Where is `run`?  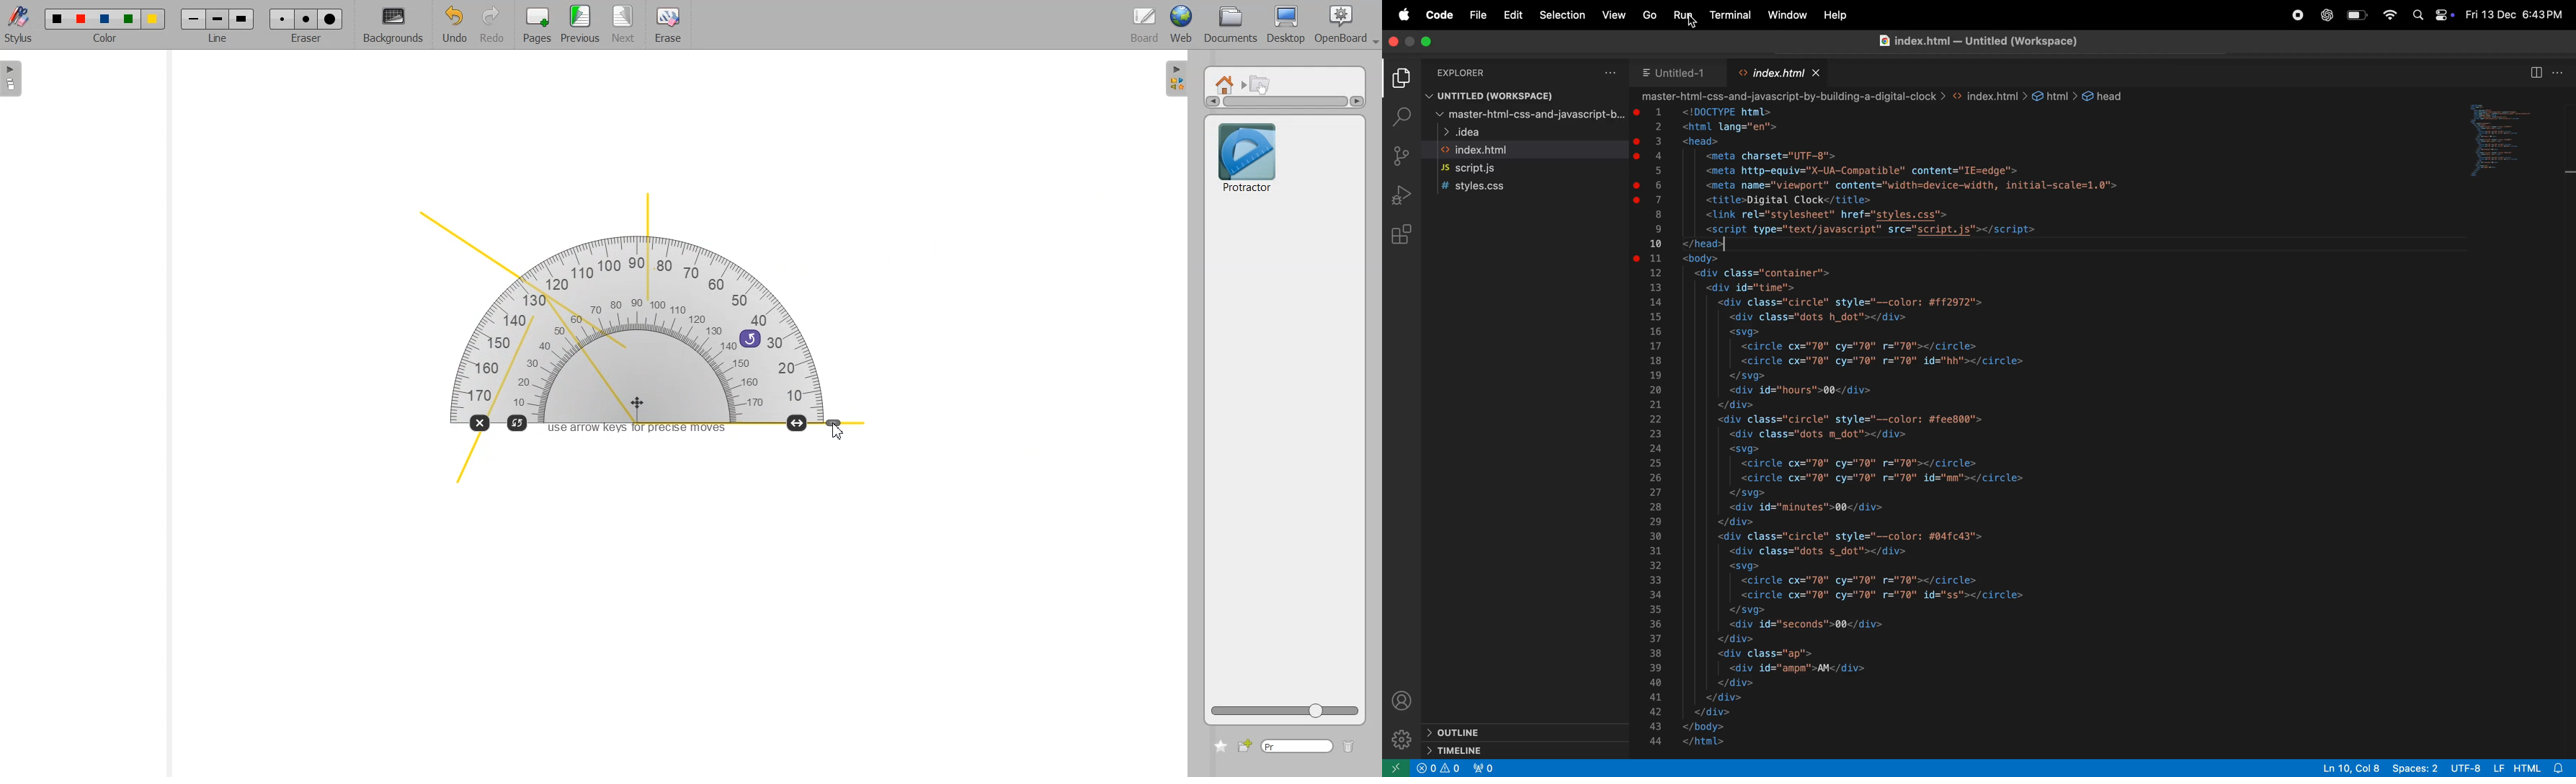 run is located at coordinates (1683, 15).